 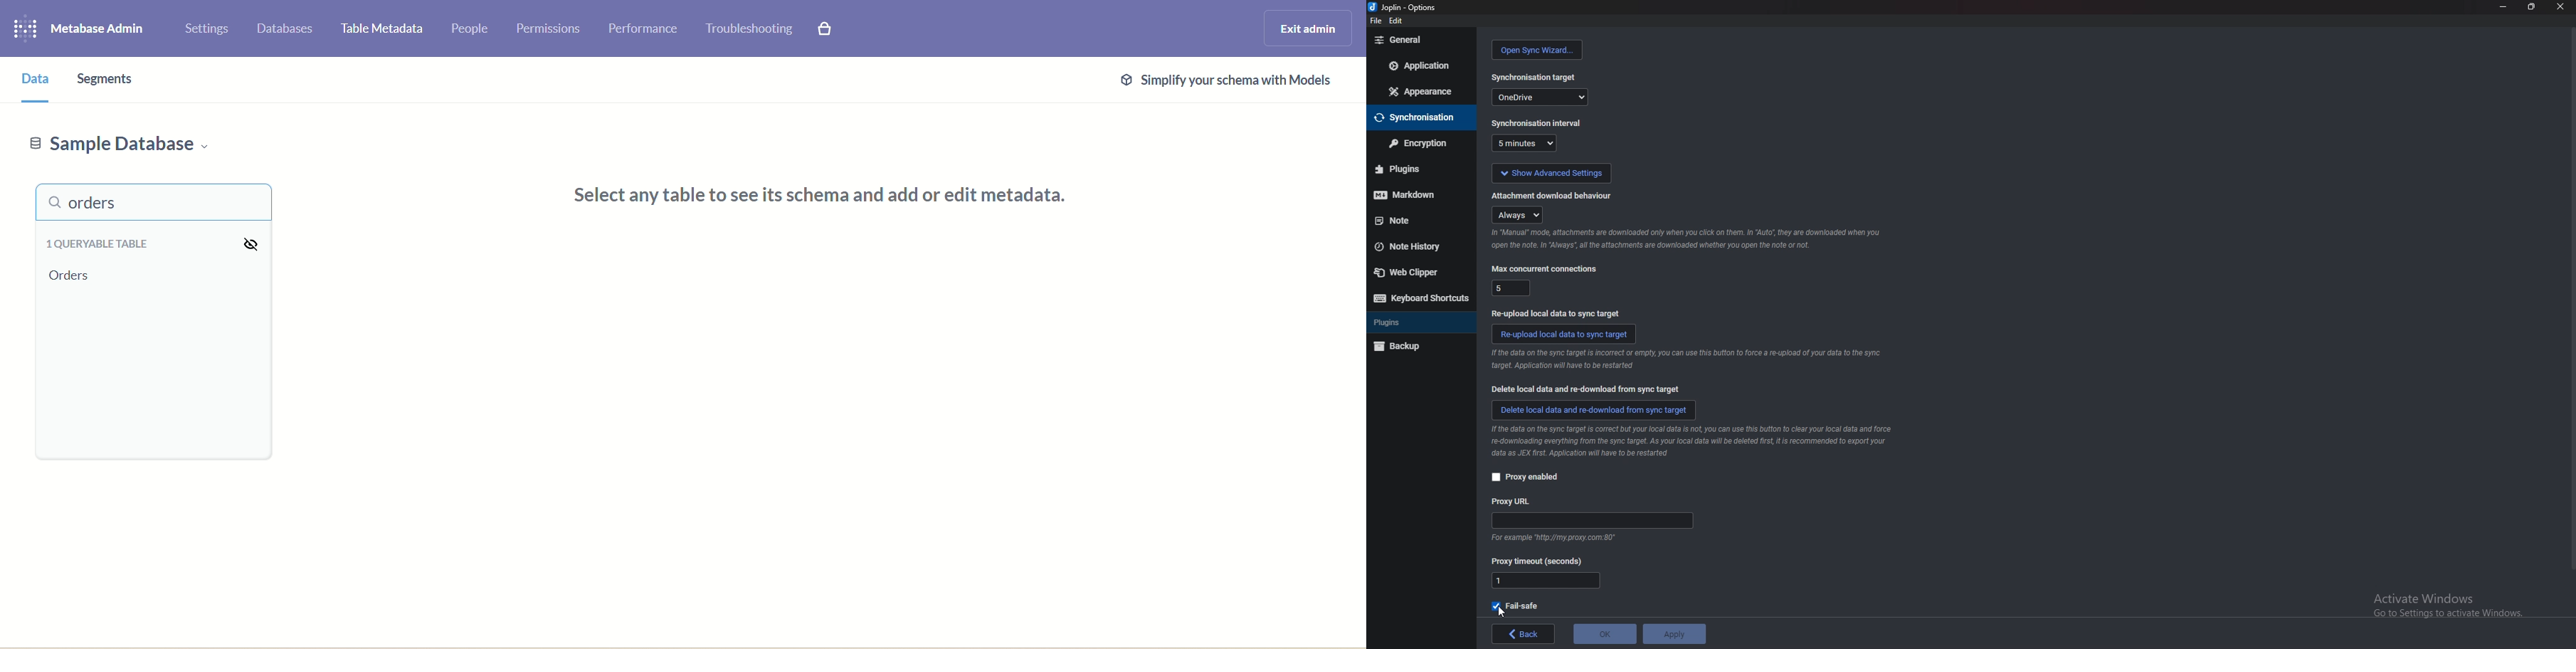 I want to click on info, so click(x=1559, y=537).